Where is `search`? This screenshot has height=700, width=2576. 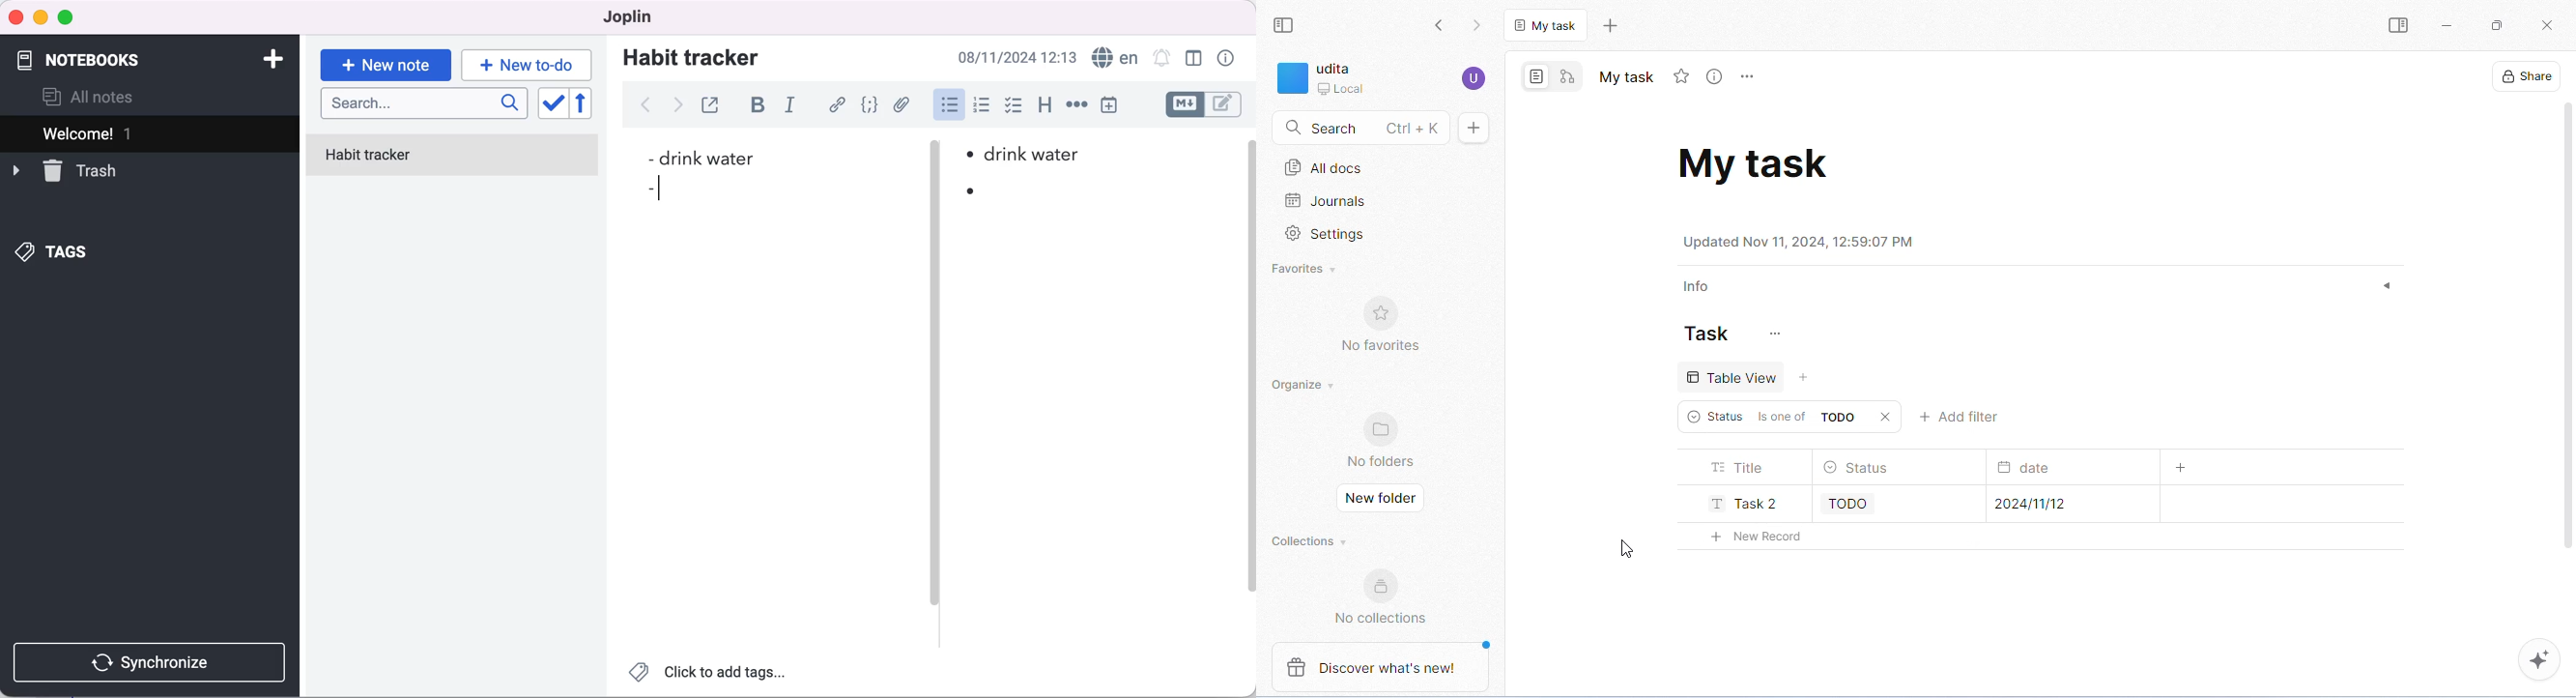
search is located at coordinates (424, 104).